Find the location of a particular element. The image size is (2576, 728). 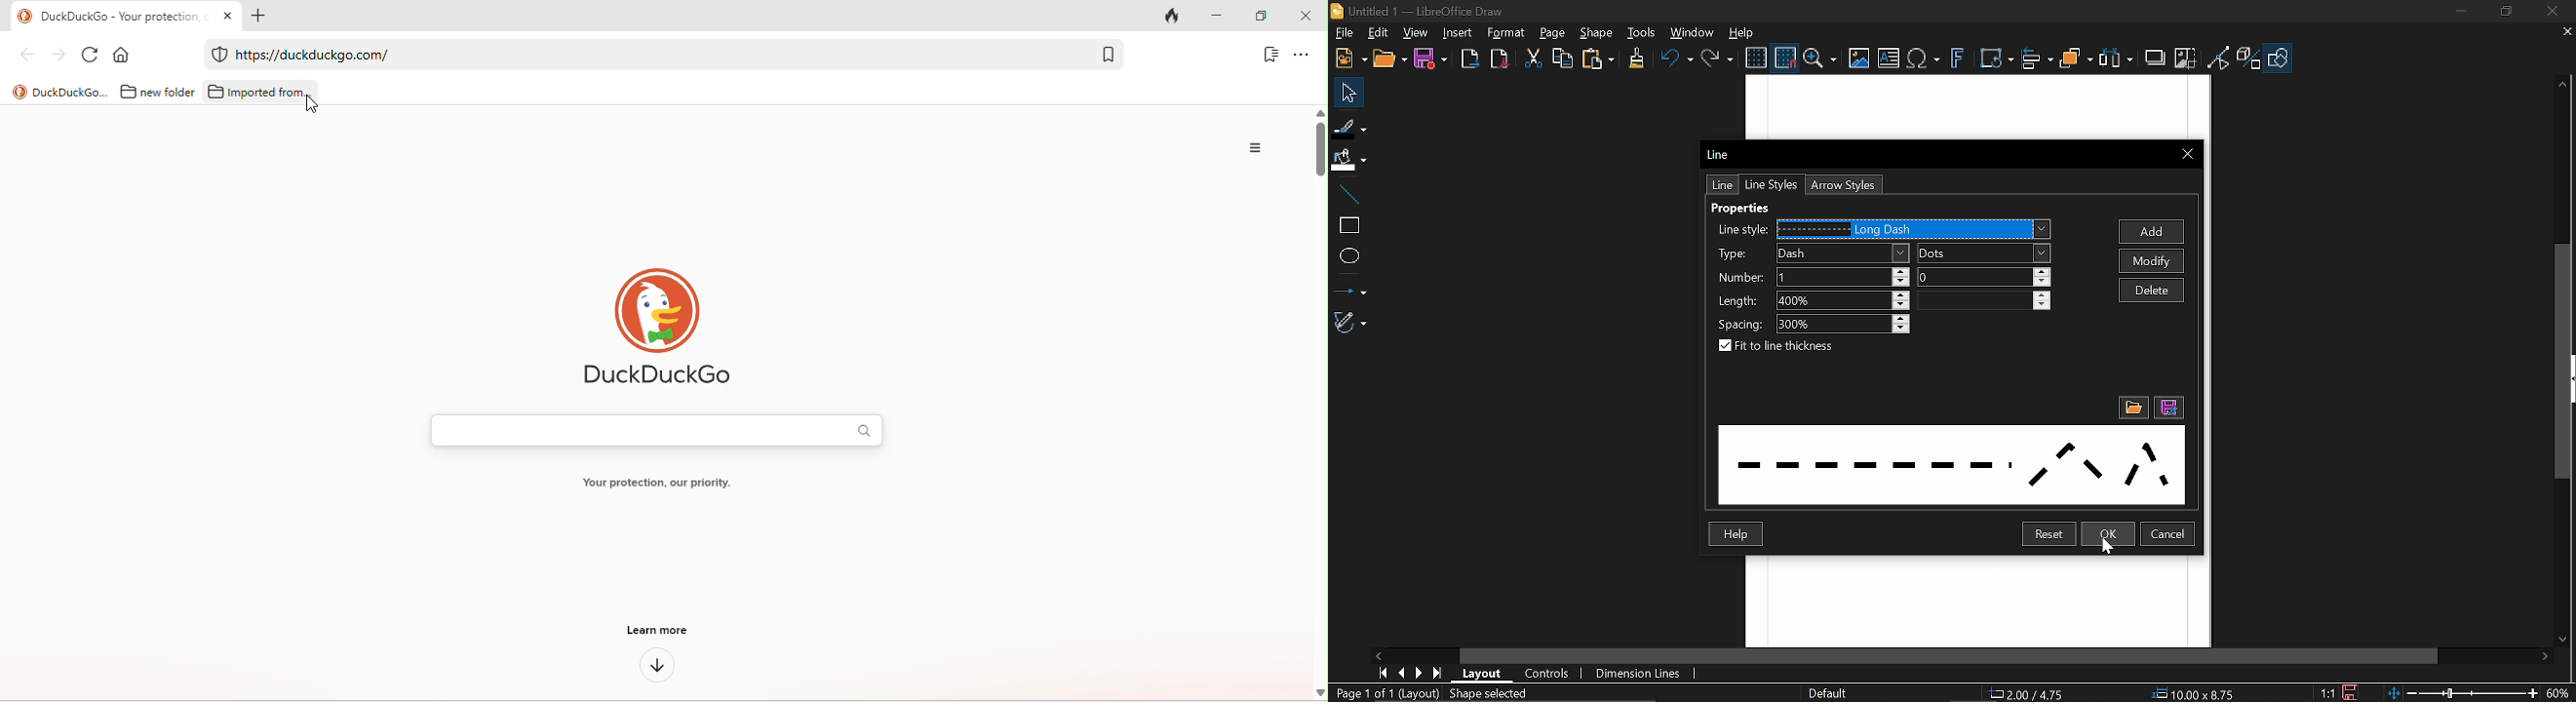

vertical scroll bar is located at coordinates (1319, 148).